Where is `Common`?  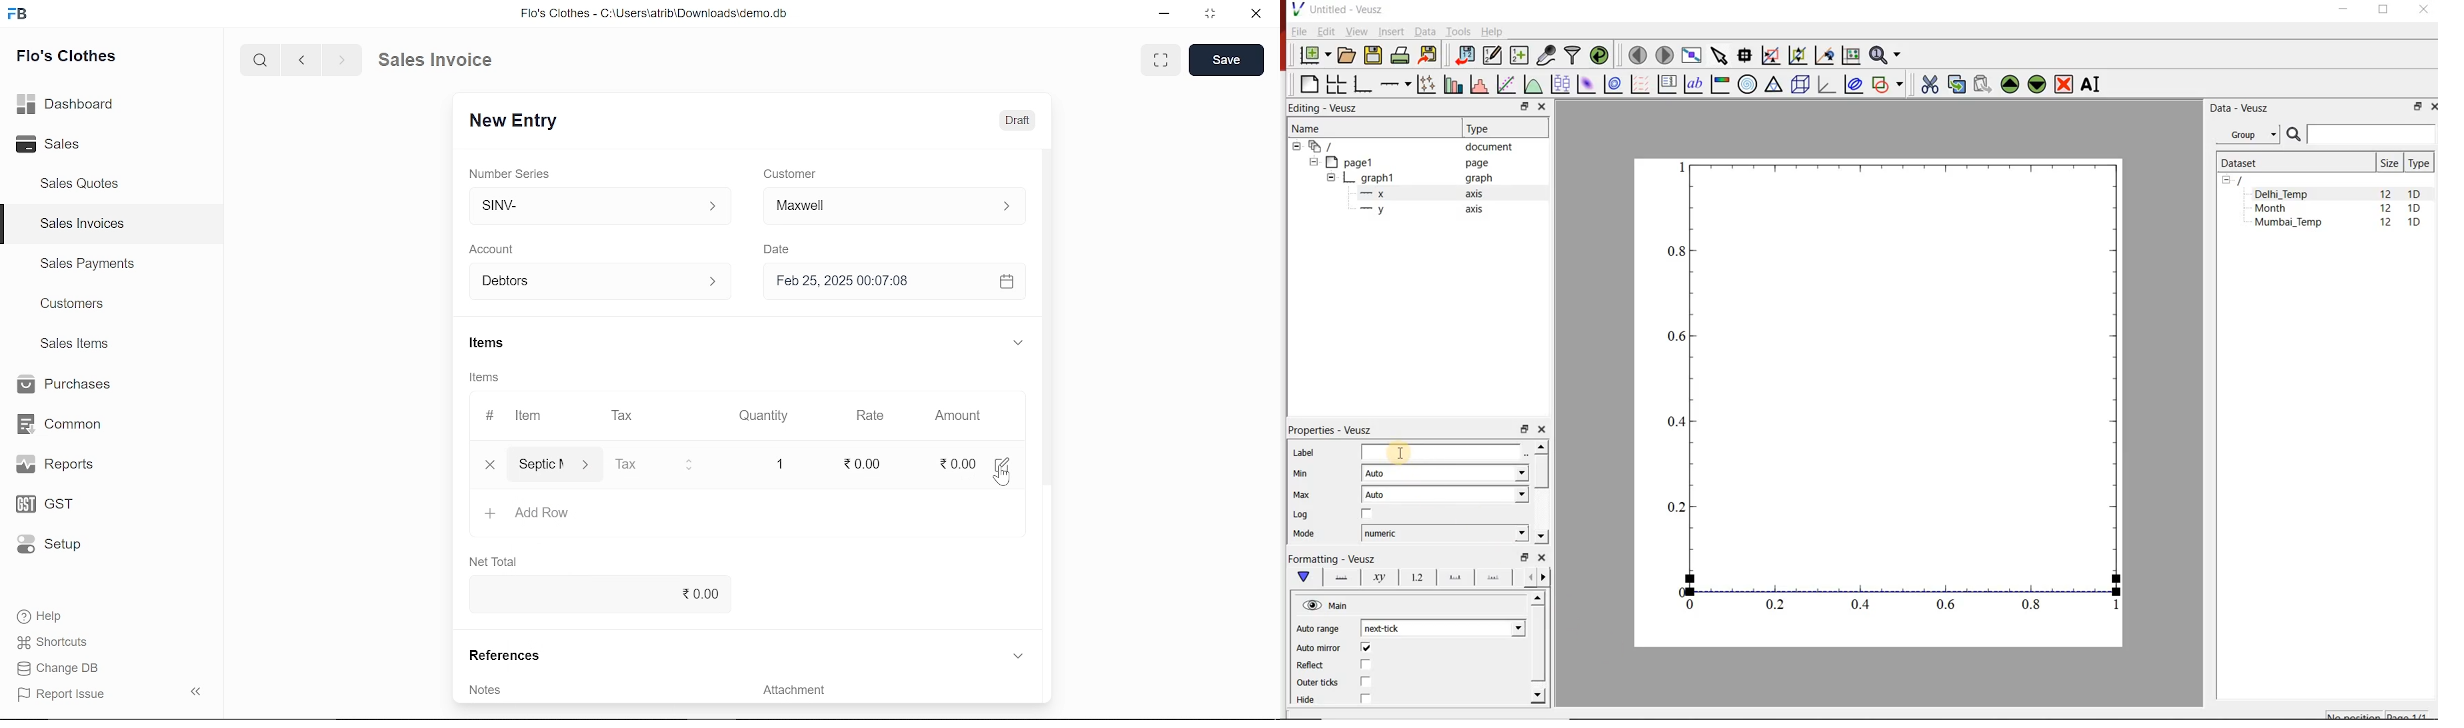 Common is located at coordinates (62, 424).